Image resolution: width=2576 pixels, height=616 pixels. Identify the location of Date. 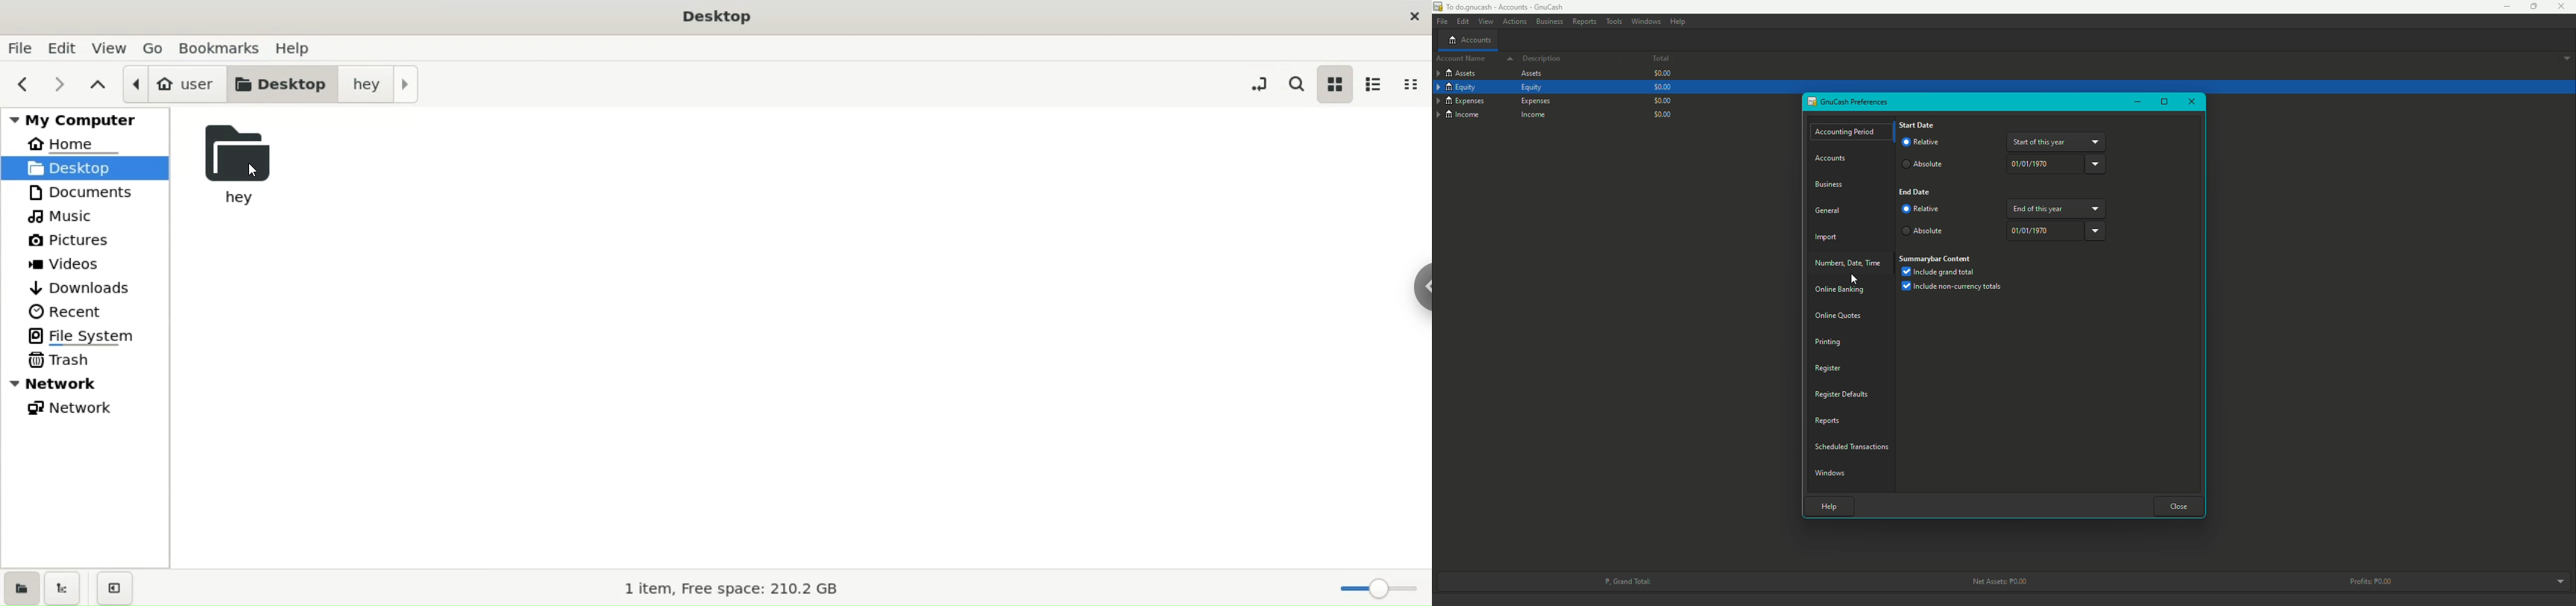
(2056, 230).